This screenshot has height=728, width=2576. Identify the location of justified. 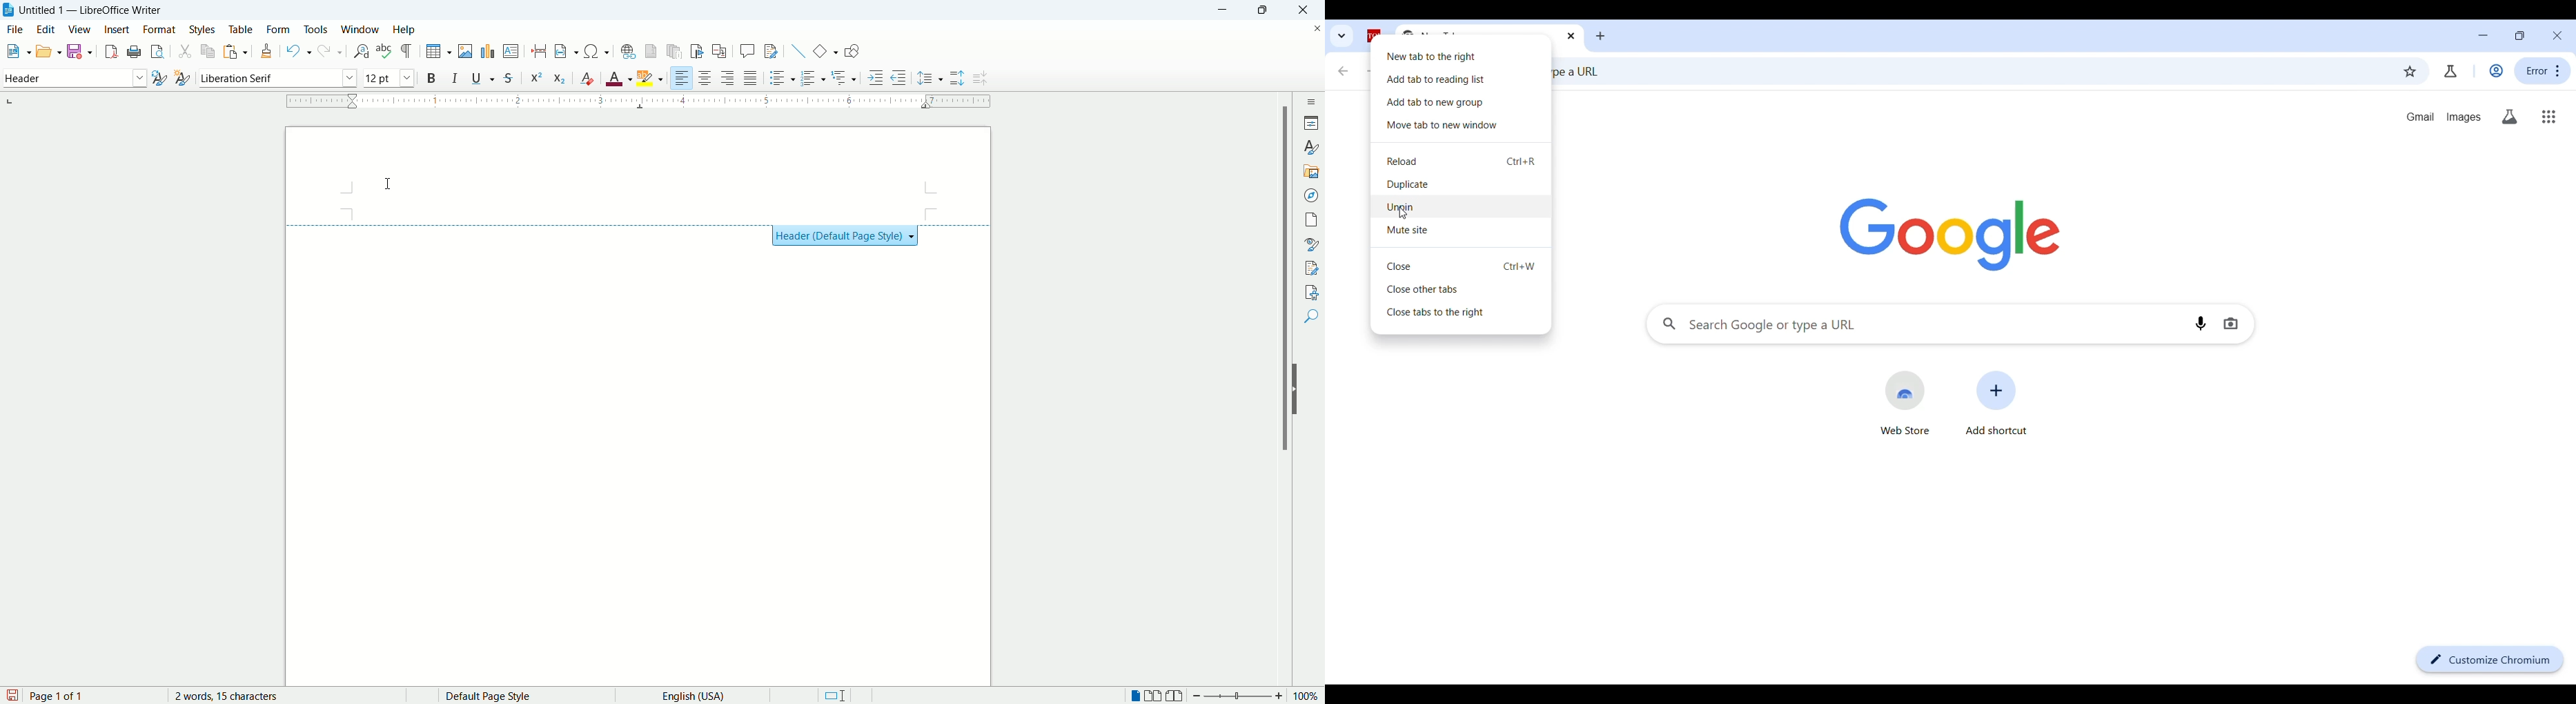
(751, 79).